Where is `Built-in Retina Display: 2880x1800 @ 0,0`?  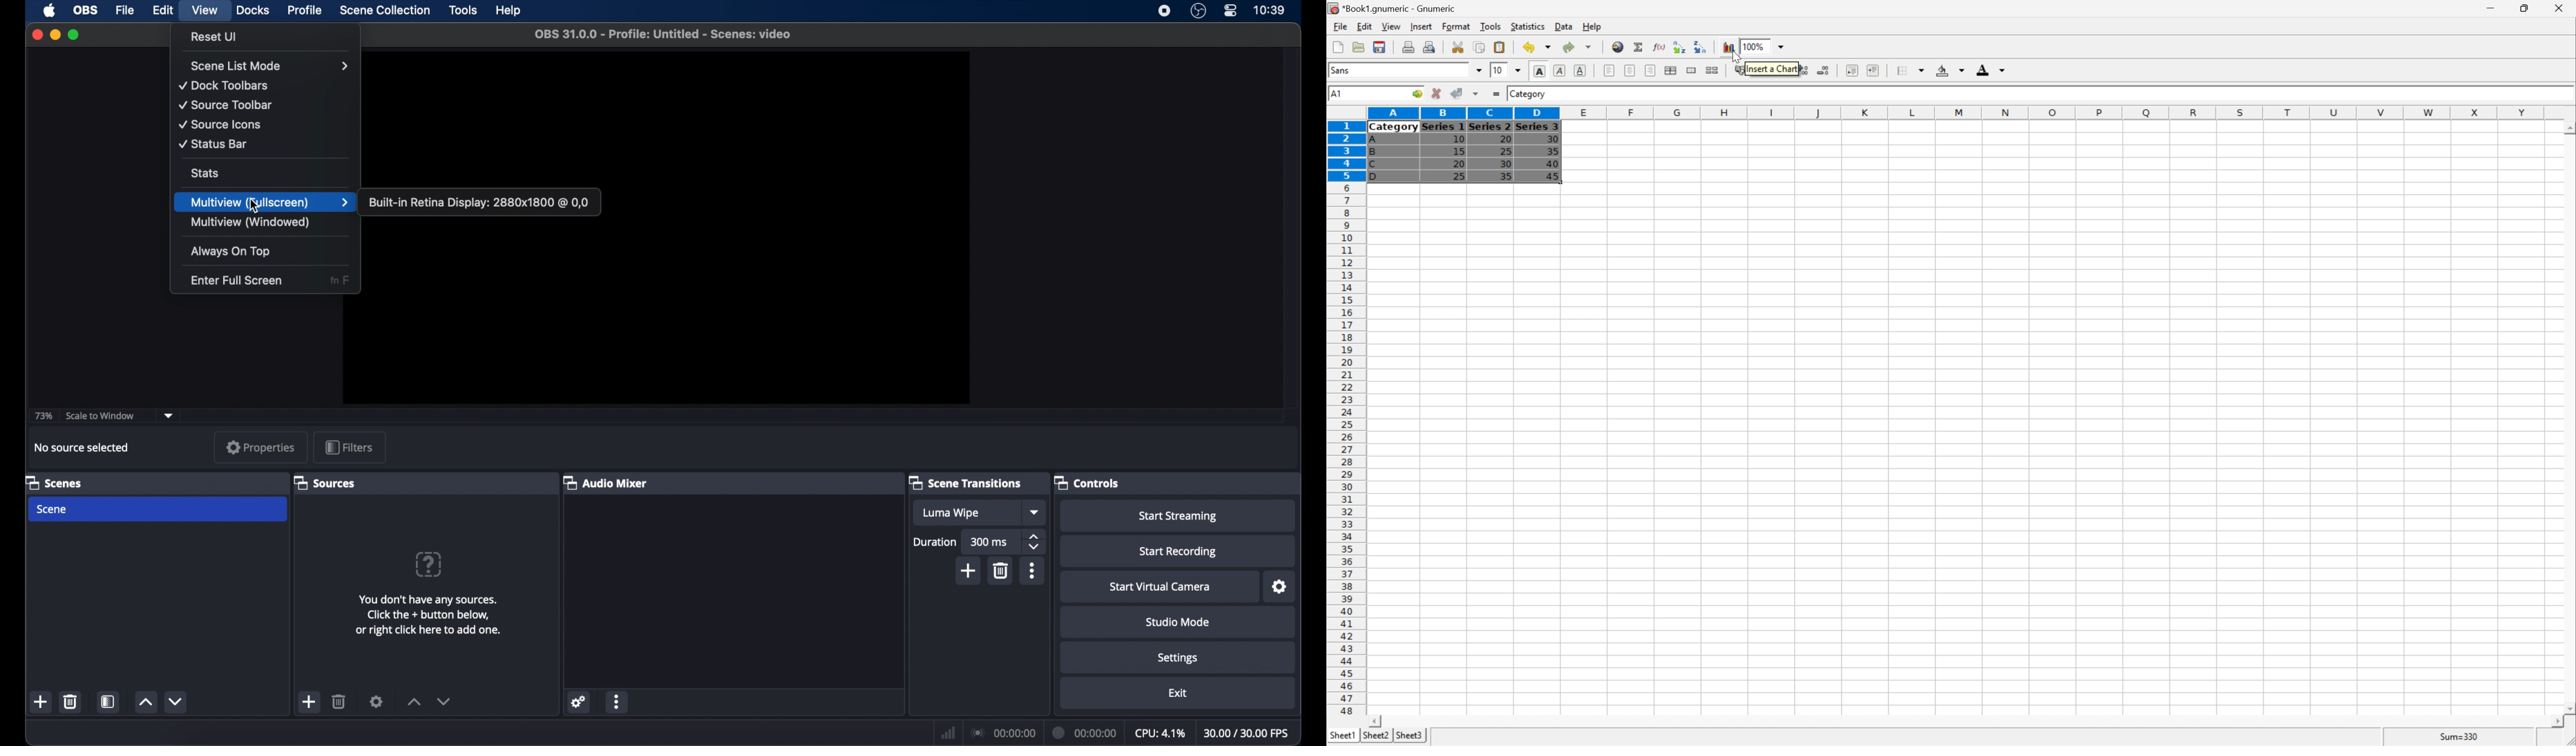 Built-in Retina Display: 2880x1800 @ 0,0 is located at coordinates (479, 200).